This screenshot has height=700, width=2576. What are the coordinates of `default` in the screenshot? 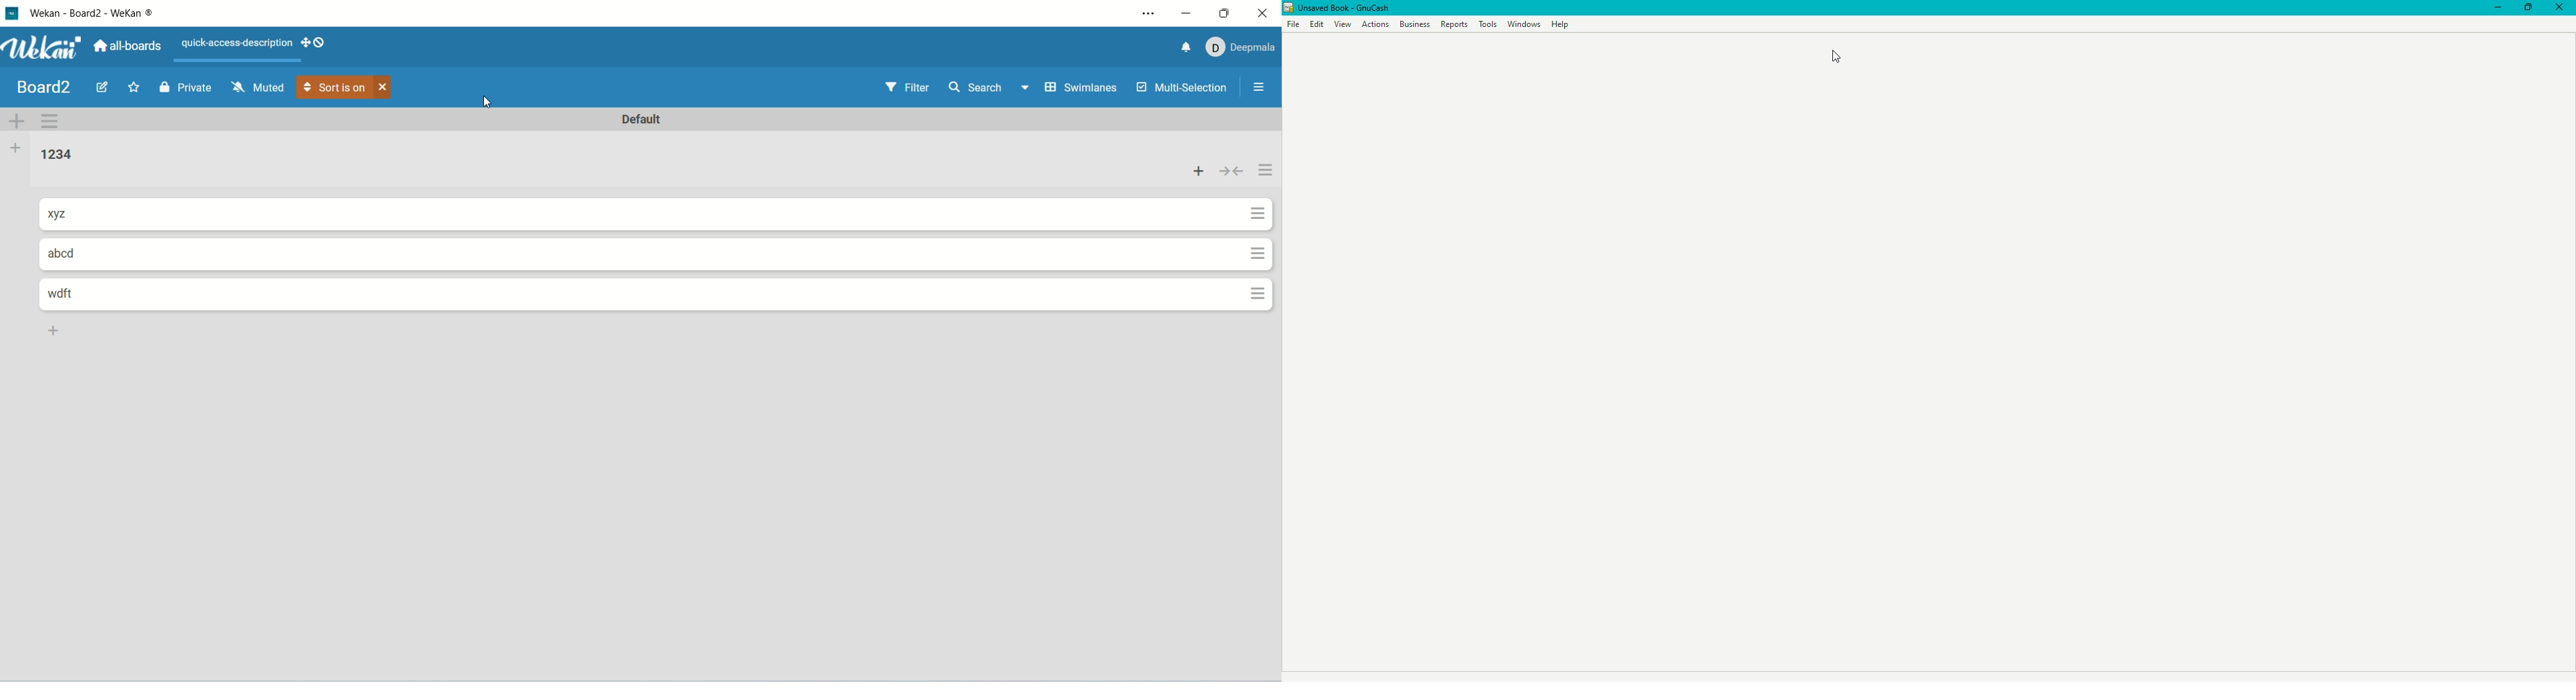 It's located at (643, 119).